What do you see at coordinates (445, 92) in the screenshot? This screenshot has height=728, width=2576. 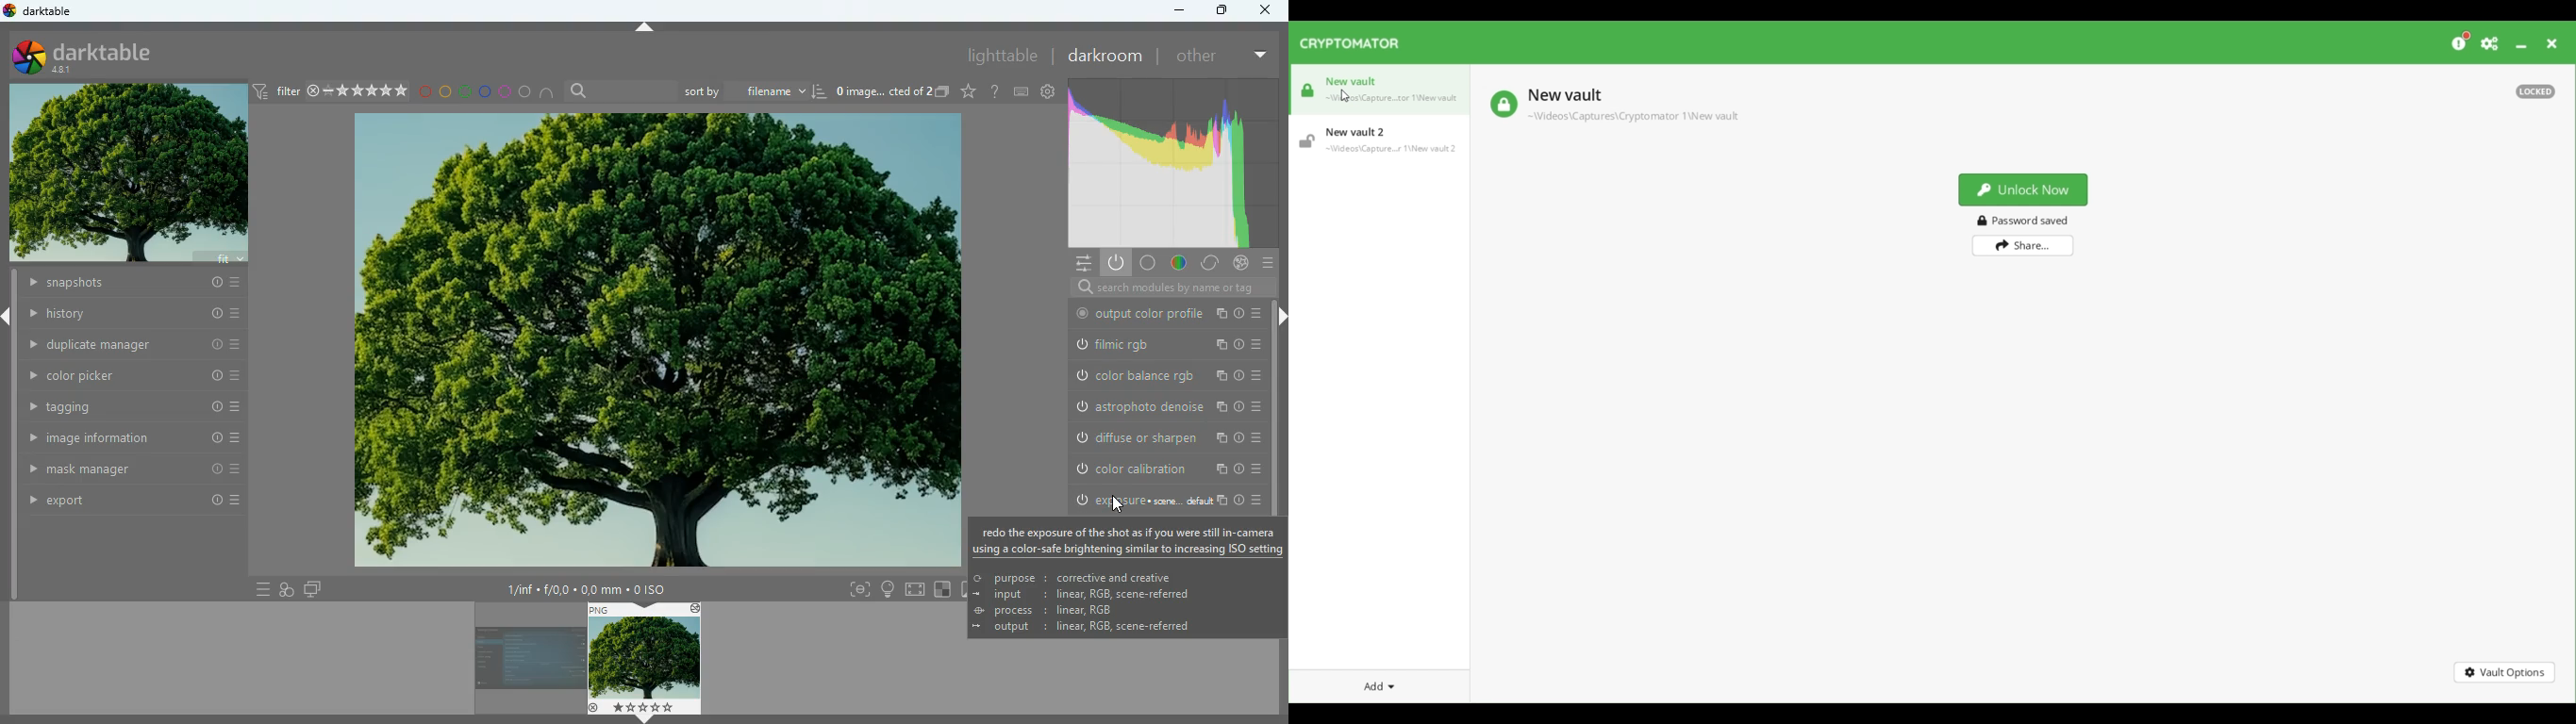 I see `yellow` at bounding box center [445, 92].